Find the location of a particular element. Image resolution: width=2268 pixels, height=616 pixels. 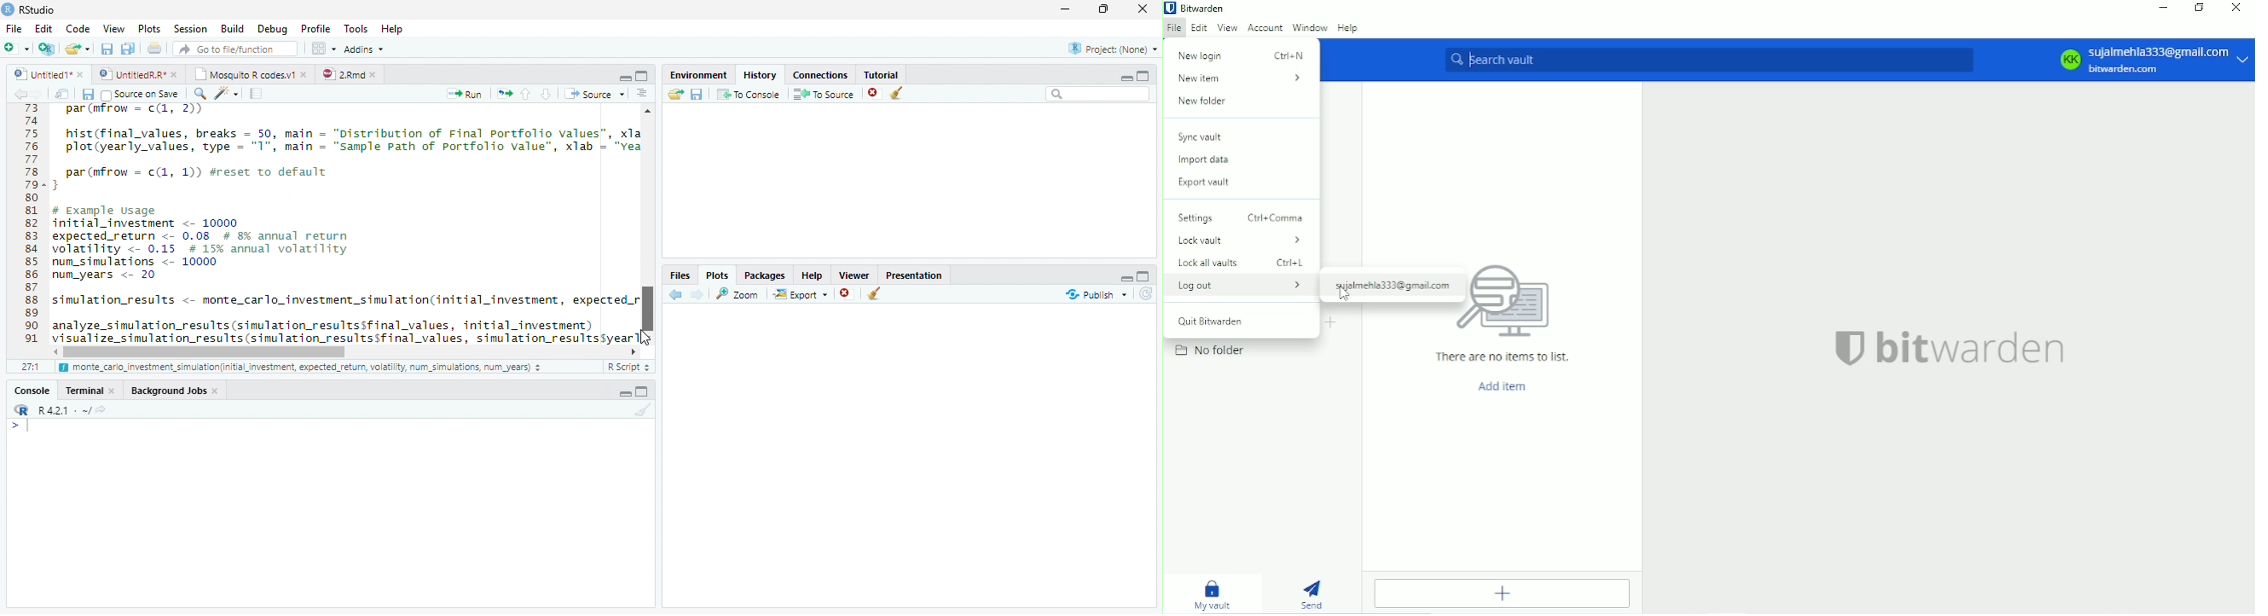

Console is located at coordinates (330, 513).